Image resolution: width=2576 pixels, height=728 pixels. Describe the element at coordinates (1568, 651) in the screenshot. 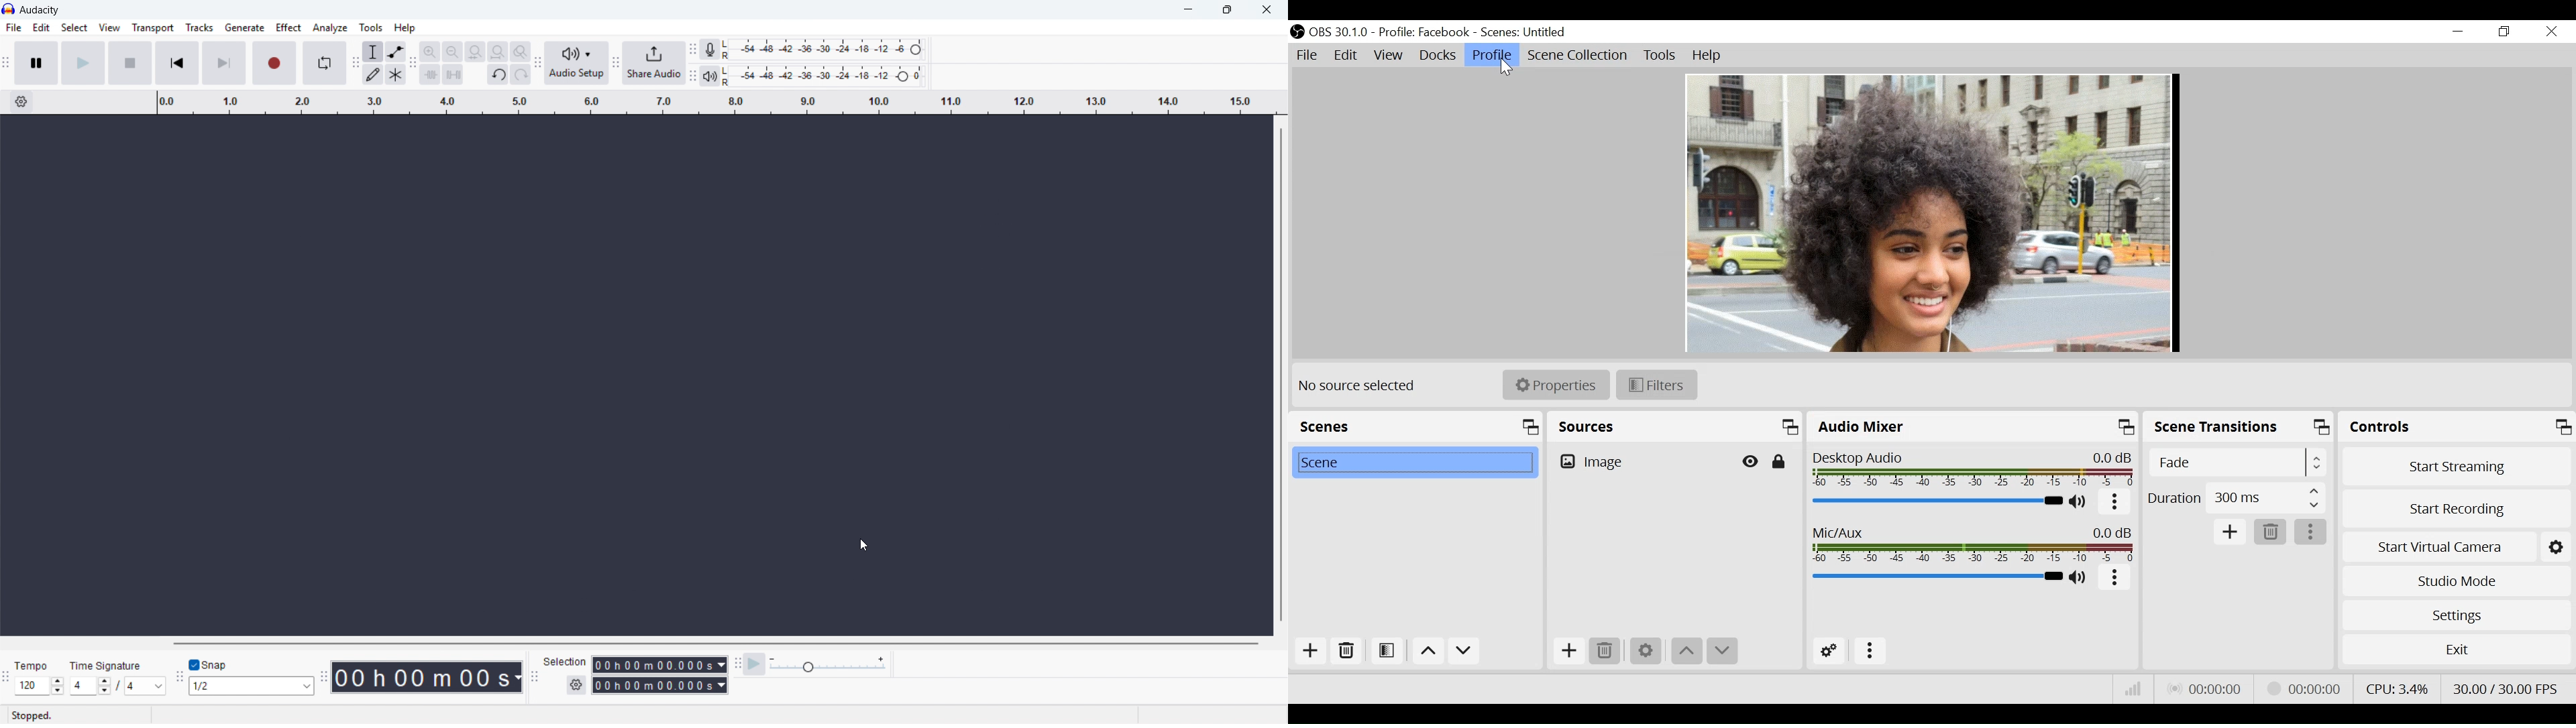

I see `Add` at that location.